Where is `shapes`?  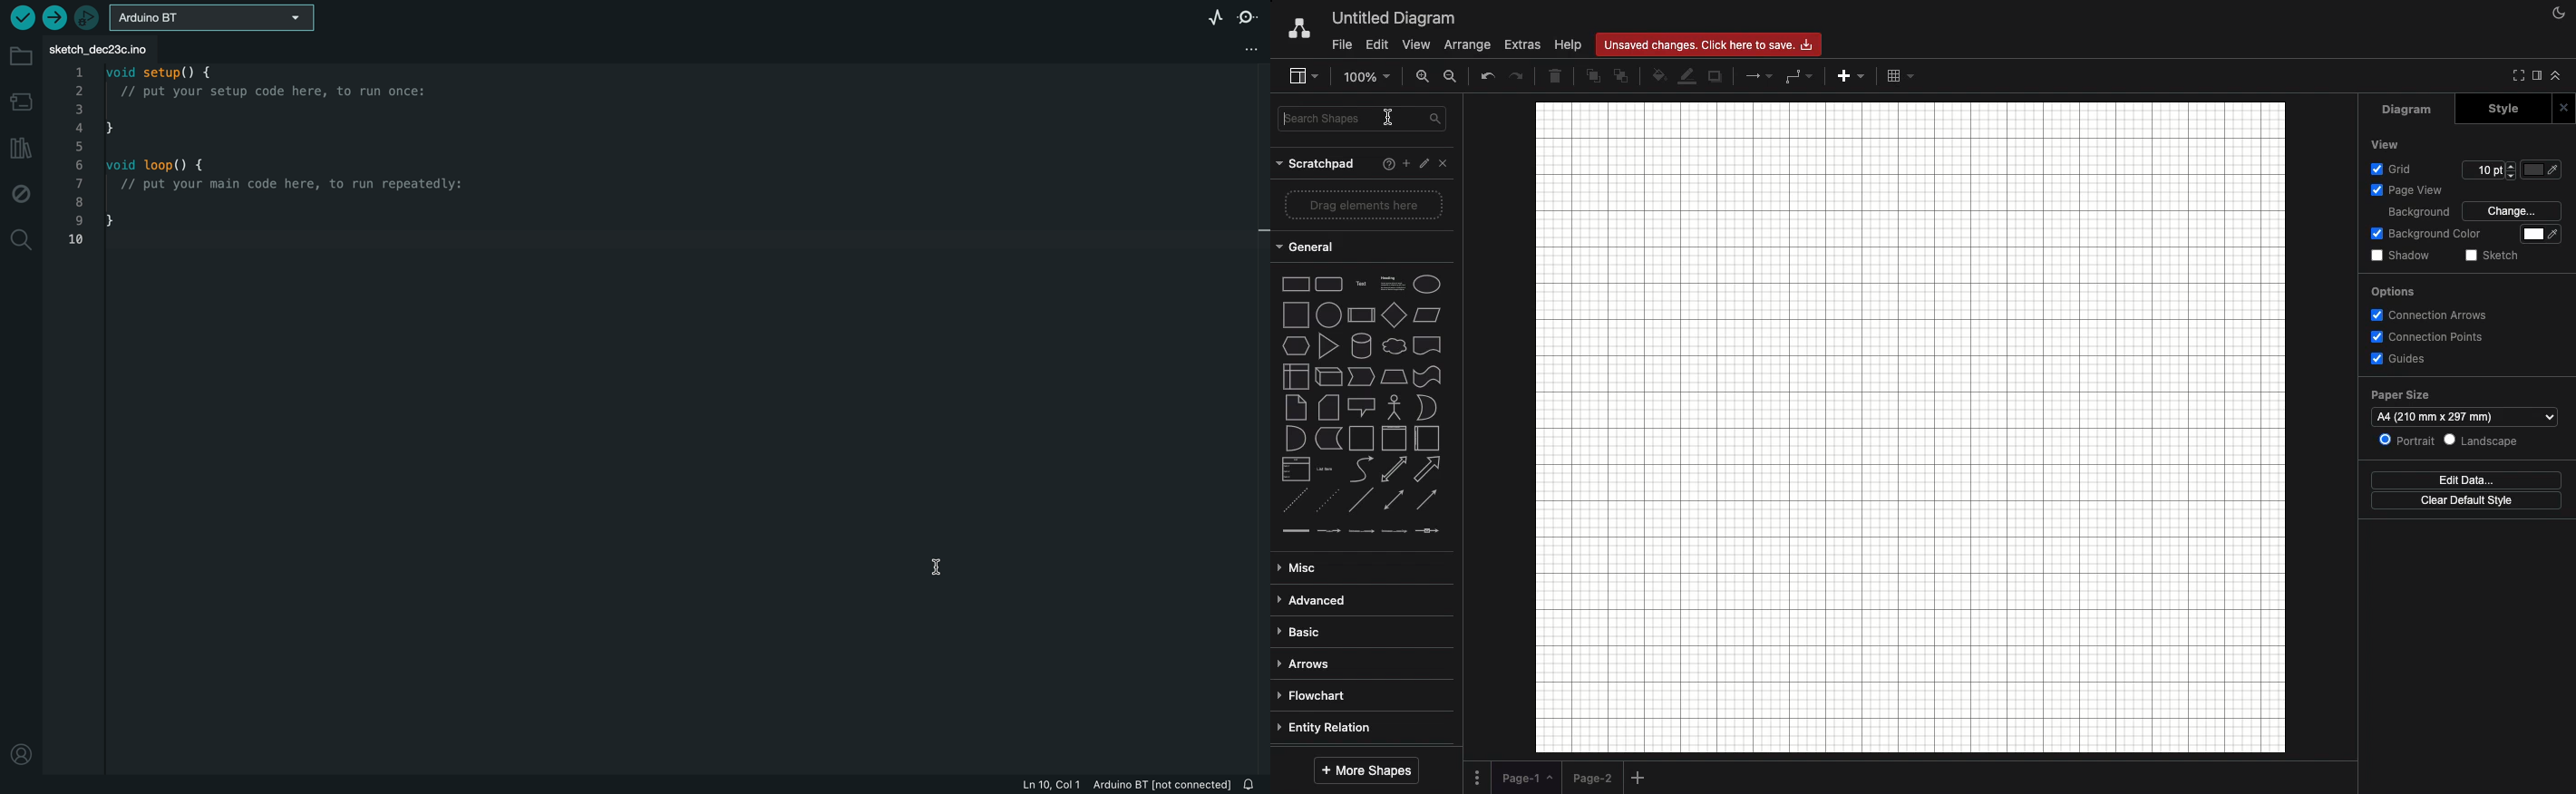
shapes is located at coordinates (1367, 438).